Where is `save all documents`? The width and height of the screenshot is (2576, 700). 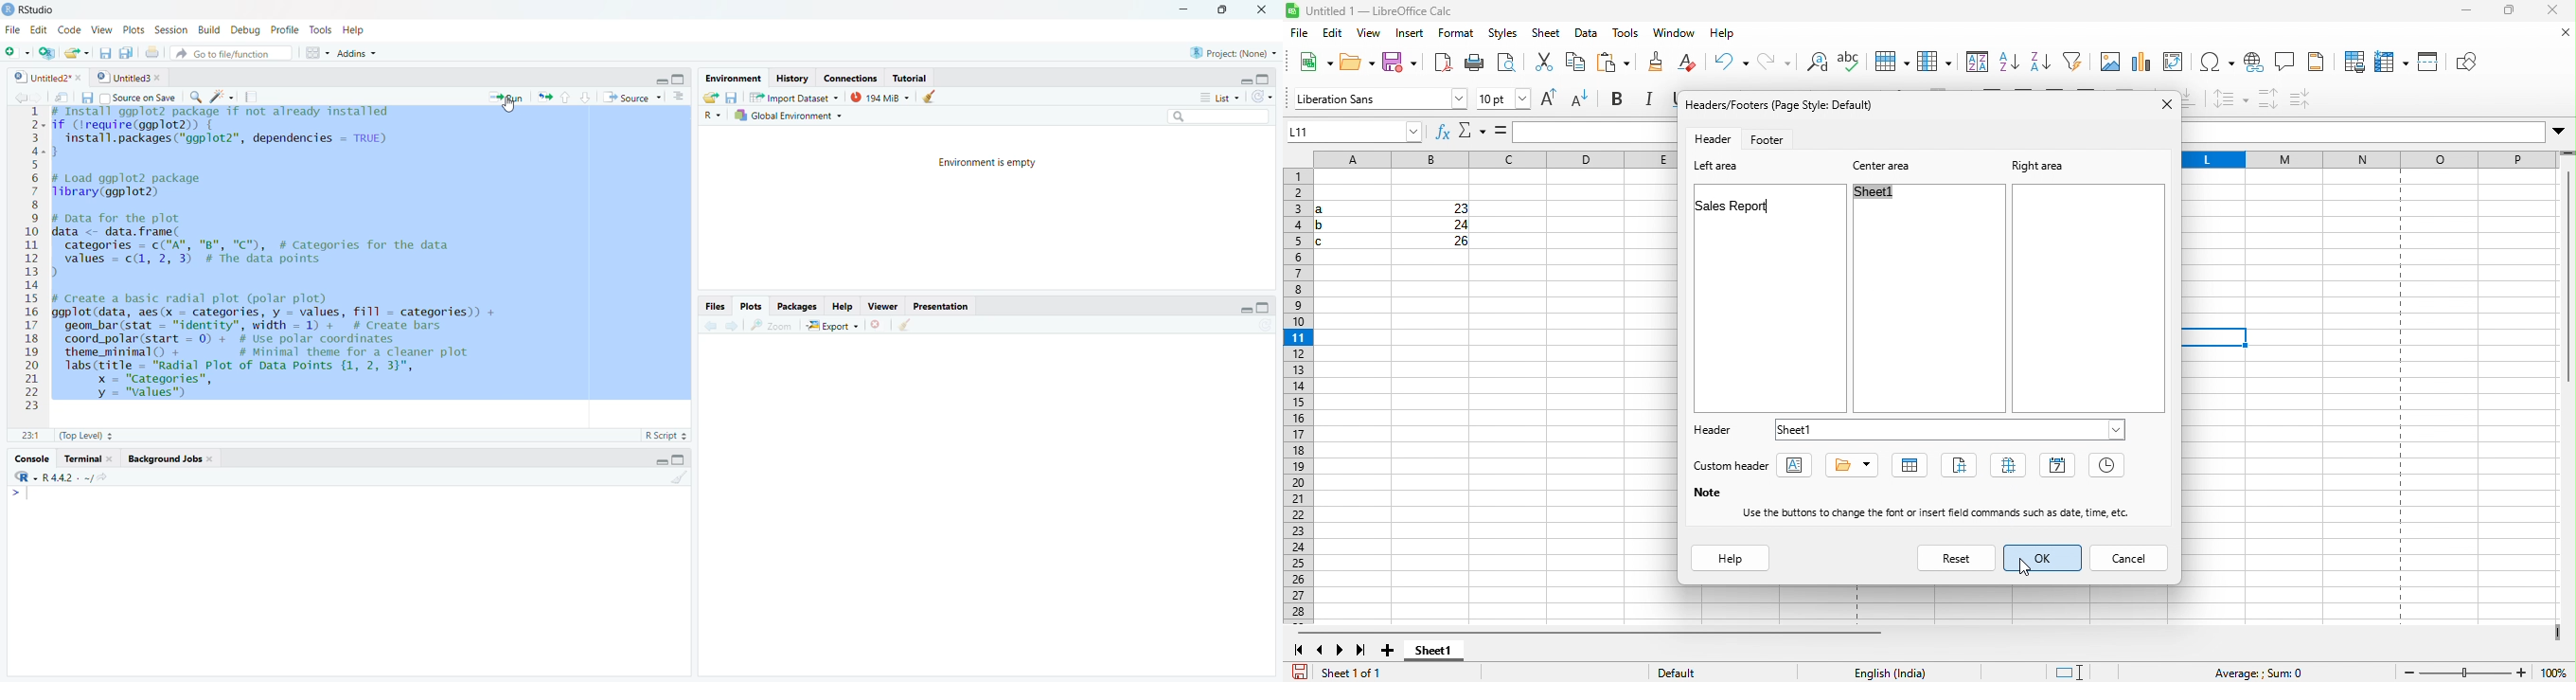
save all documents is located at coordinates (128, 52).